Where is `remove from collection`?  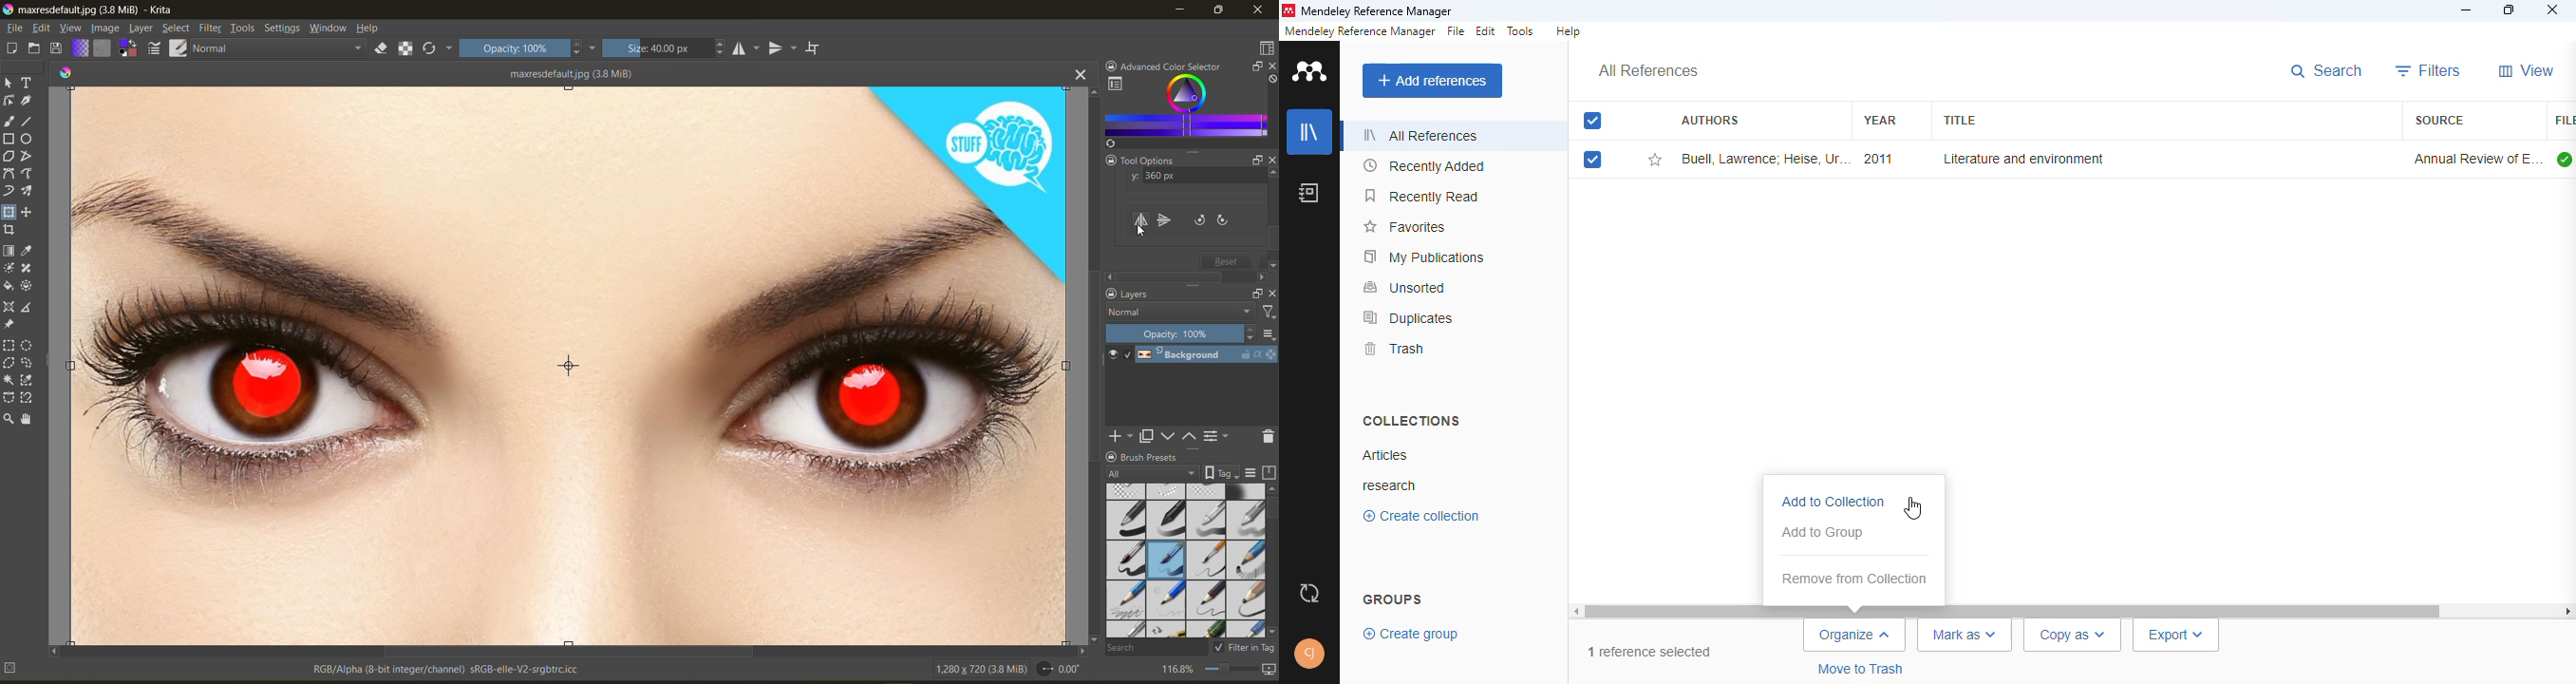
remove from collection is located at coordinates (1854, 579).